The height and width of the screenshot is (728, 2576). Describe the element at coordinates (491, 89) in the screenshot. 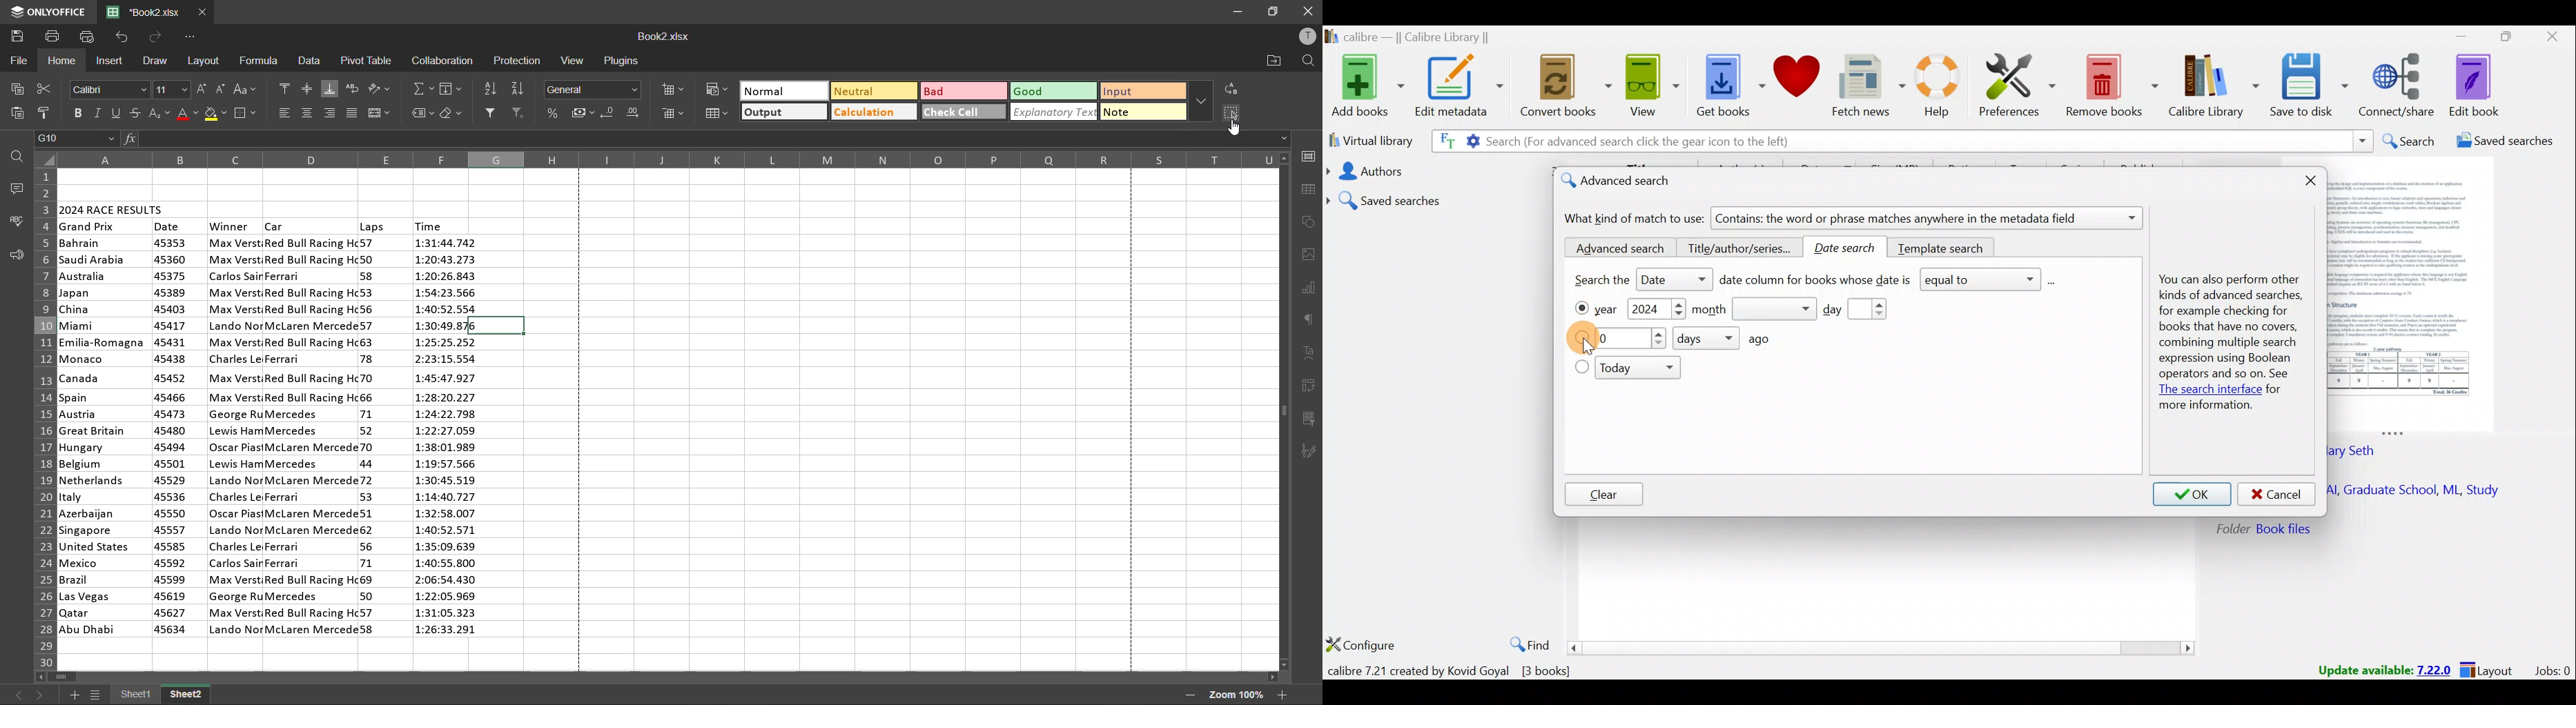

I see `sort ascending` at that location.